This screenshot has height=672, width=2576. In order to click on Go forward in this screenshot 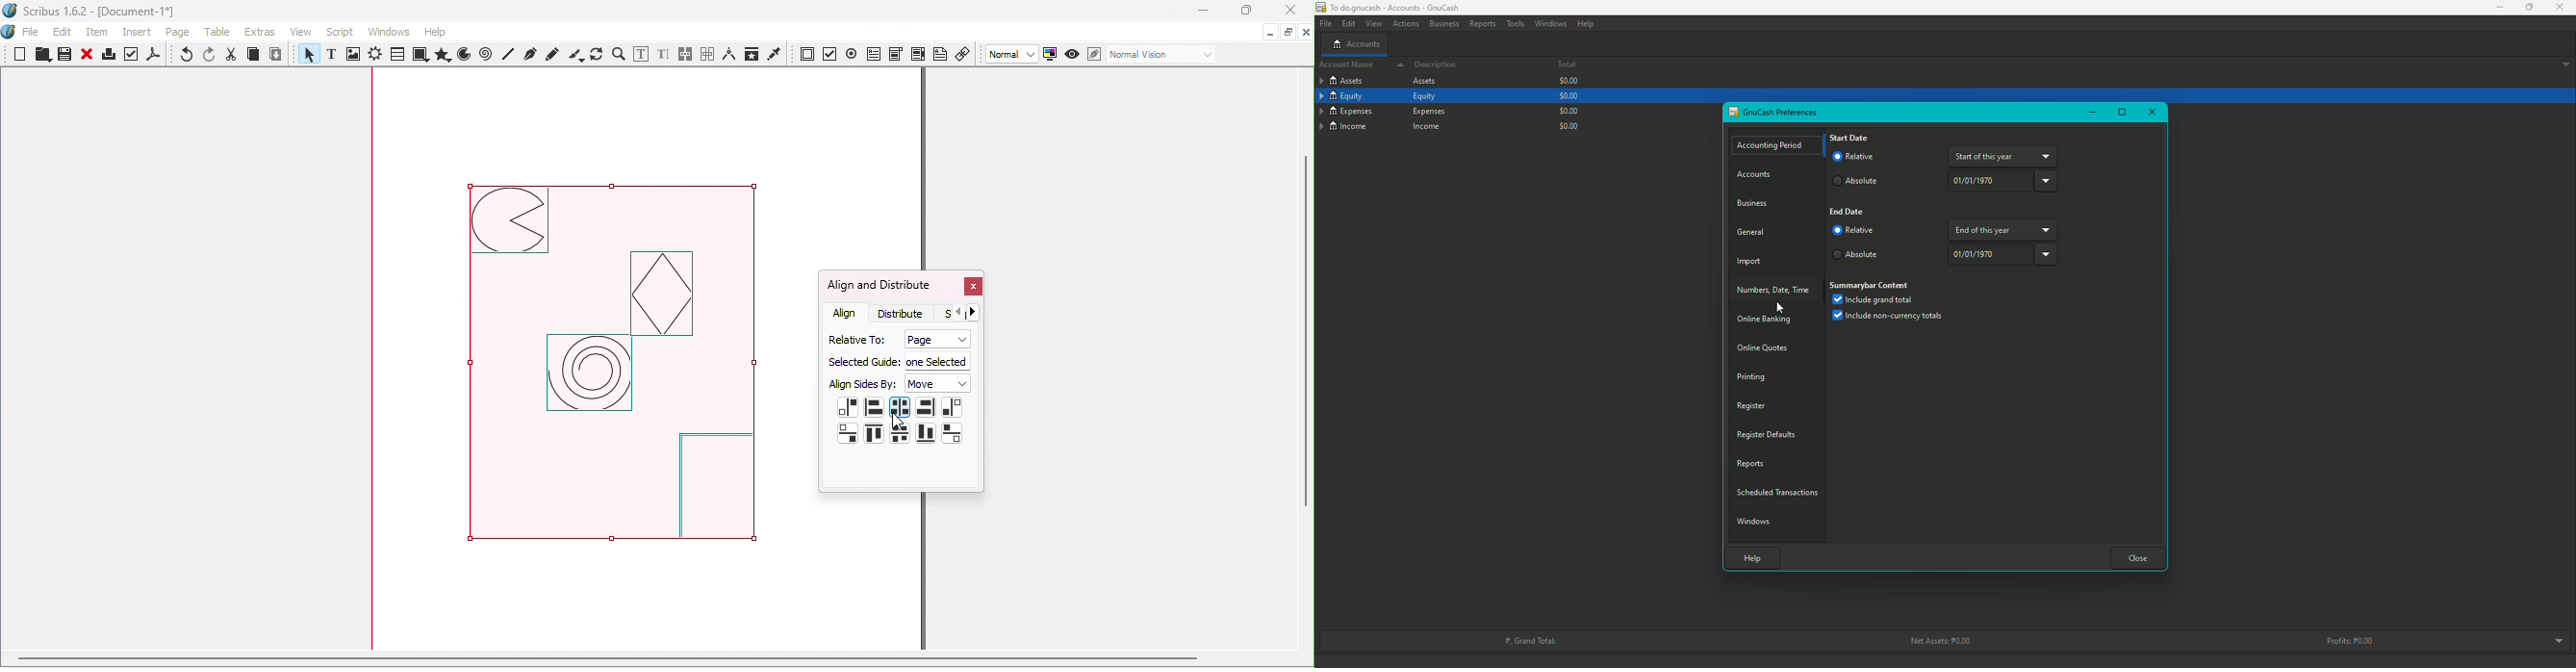, I will do `click(977, 312)`.